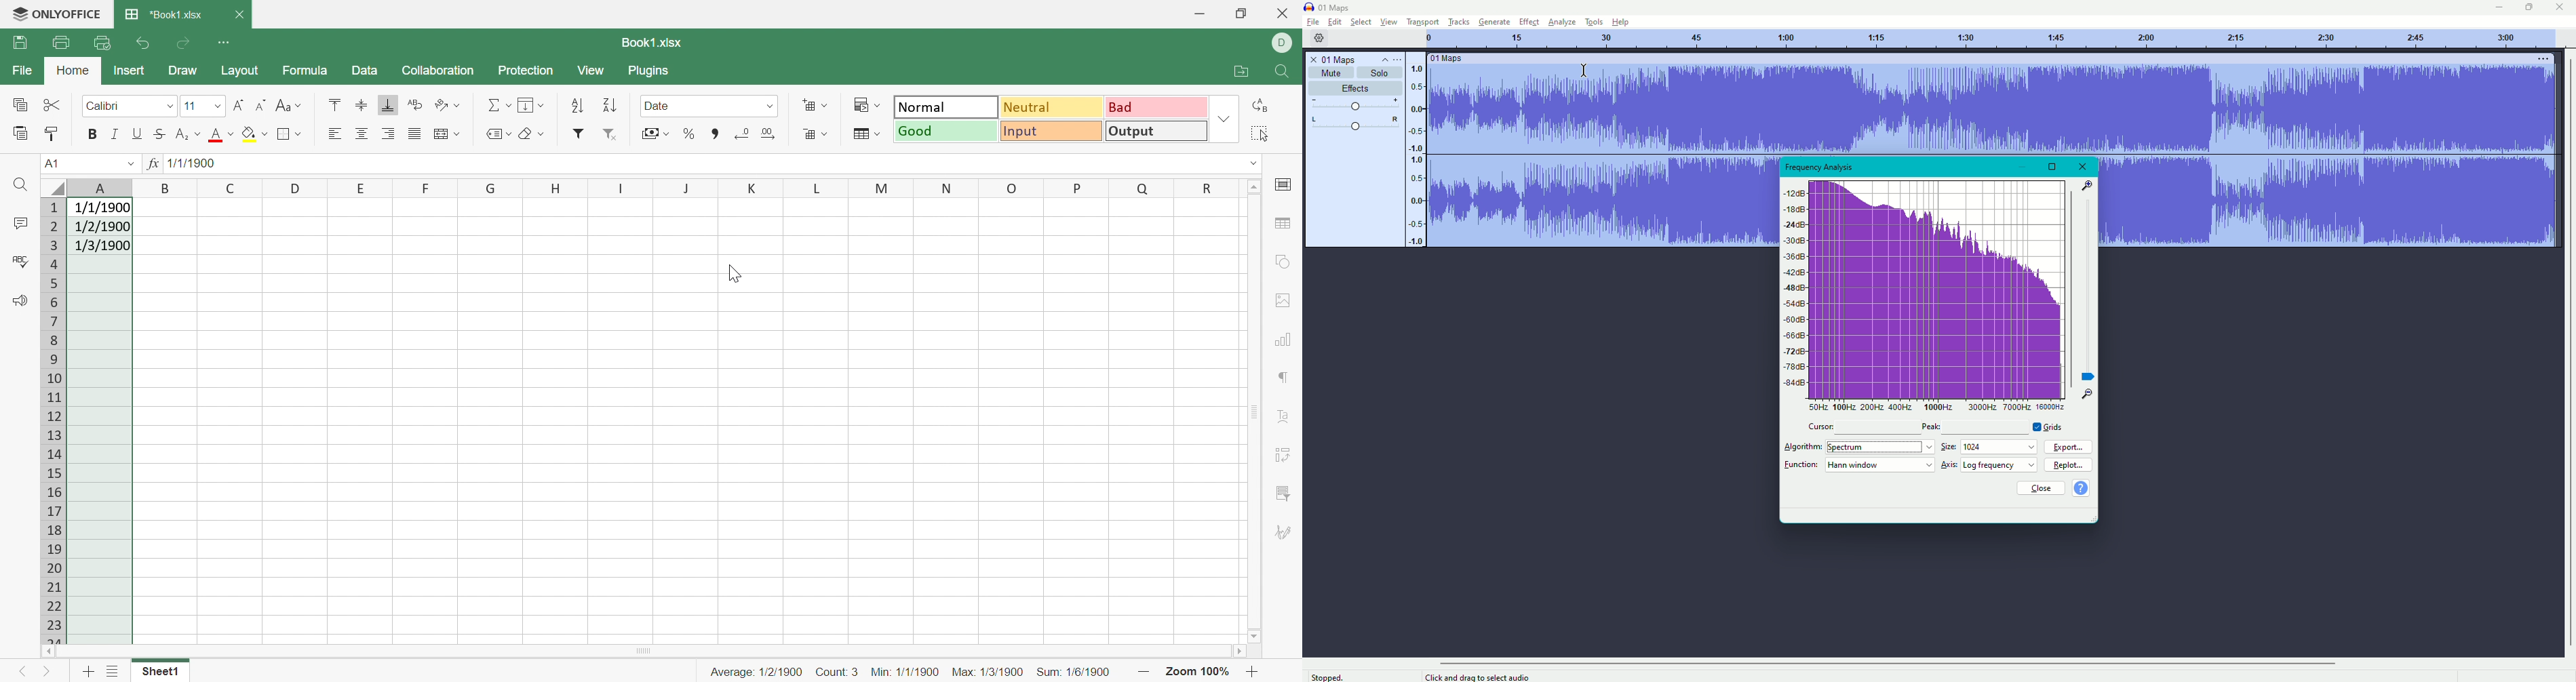  What do you see at coordinates (1053, 132) in the screenshot?
I see `Input` at bounding box center [1053, 132].